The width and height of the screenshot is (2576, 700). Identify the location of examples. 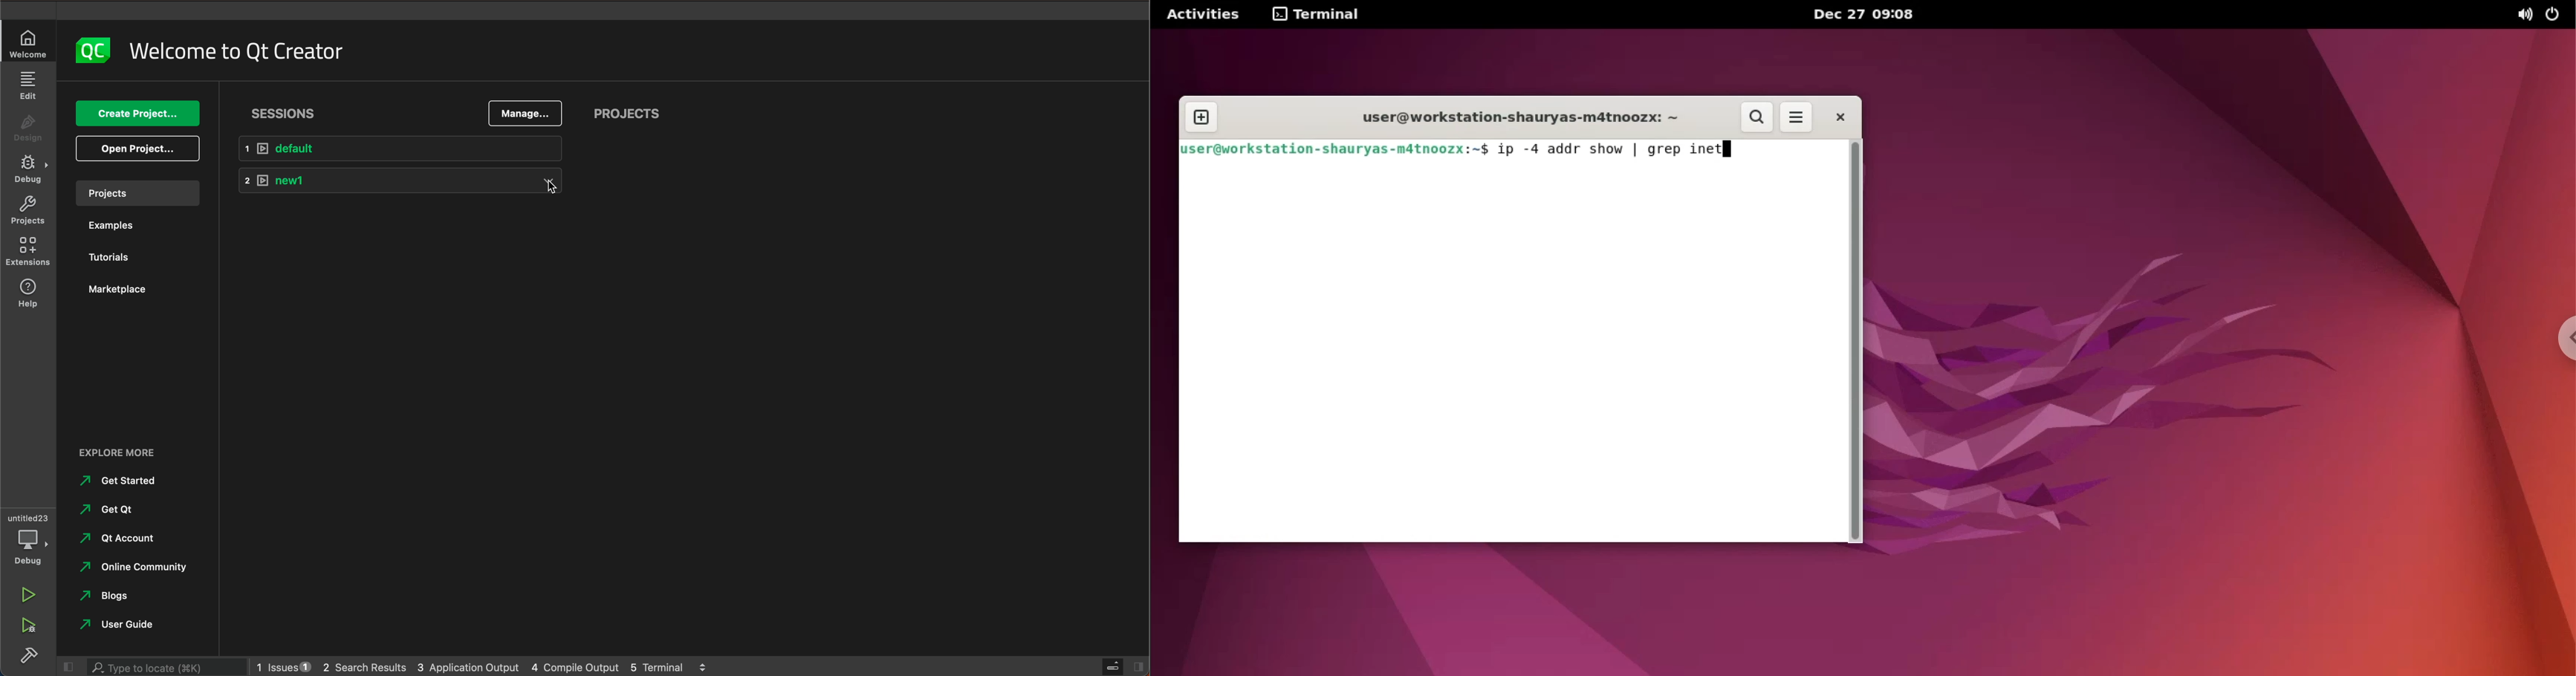
(119, 226).